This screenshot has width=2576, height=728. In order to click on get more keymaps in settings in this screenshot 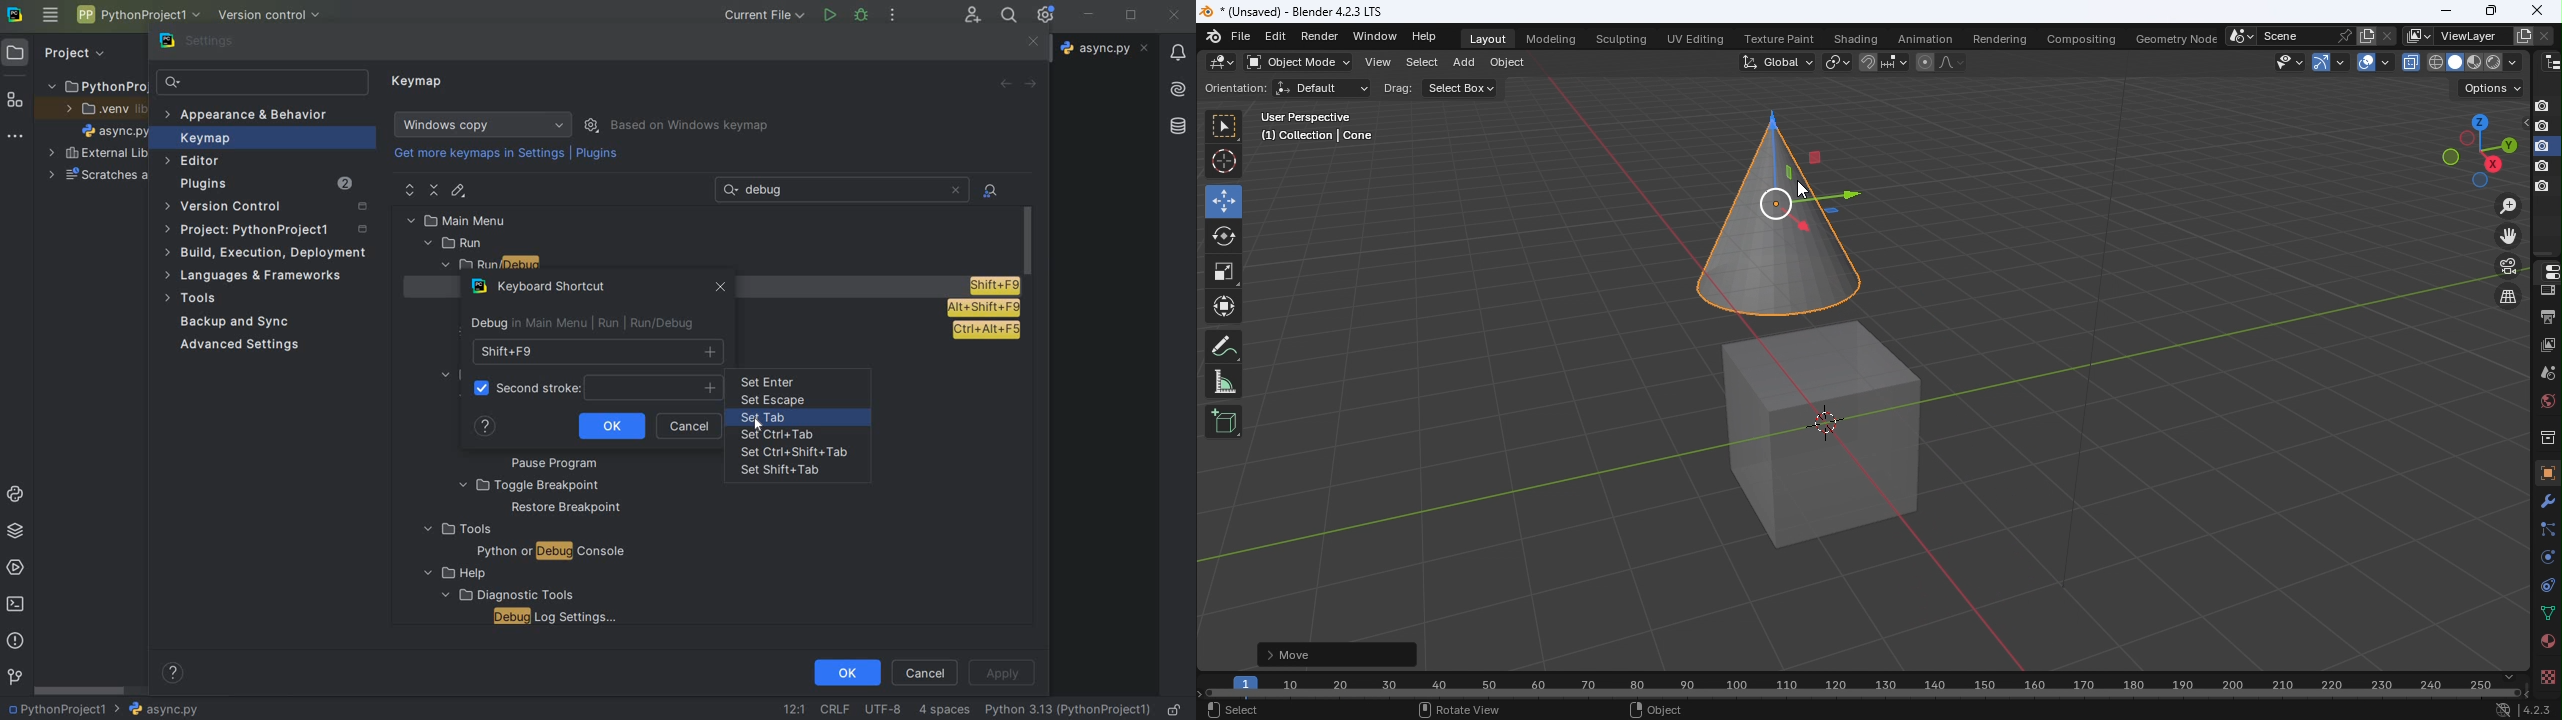, I will do `click(481, 155)`.